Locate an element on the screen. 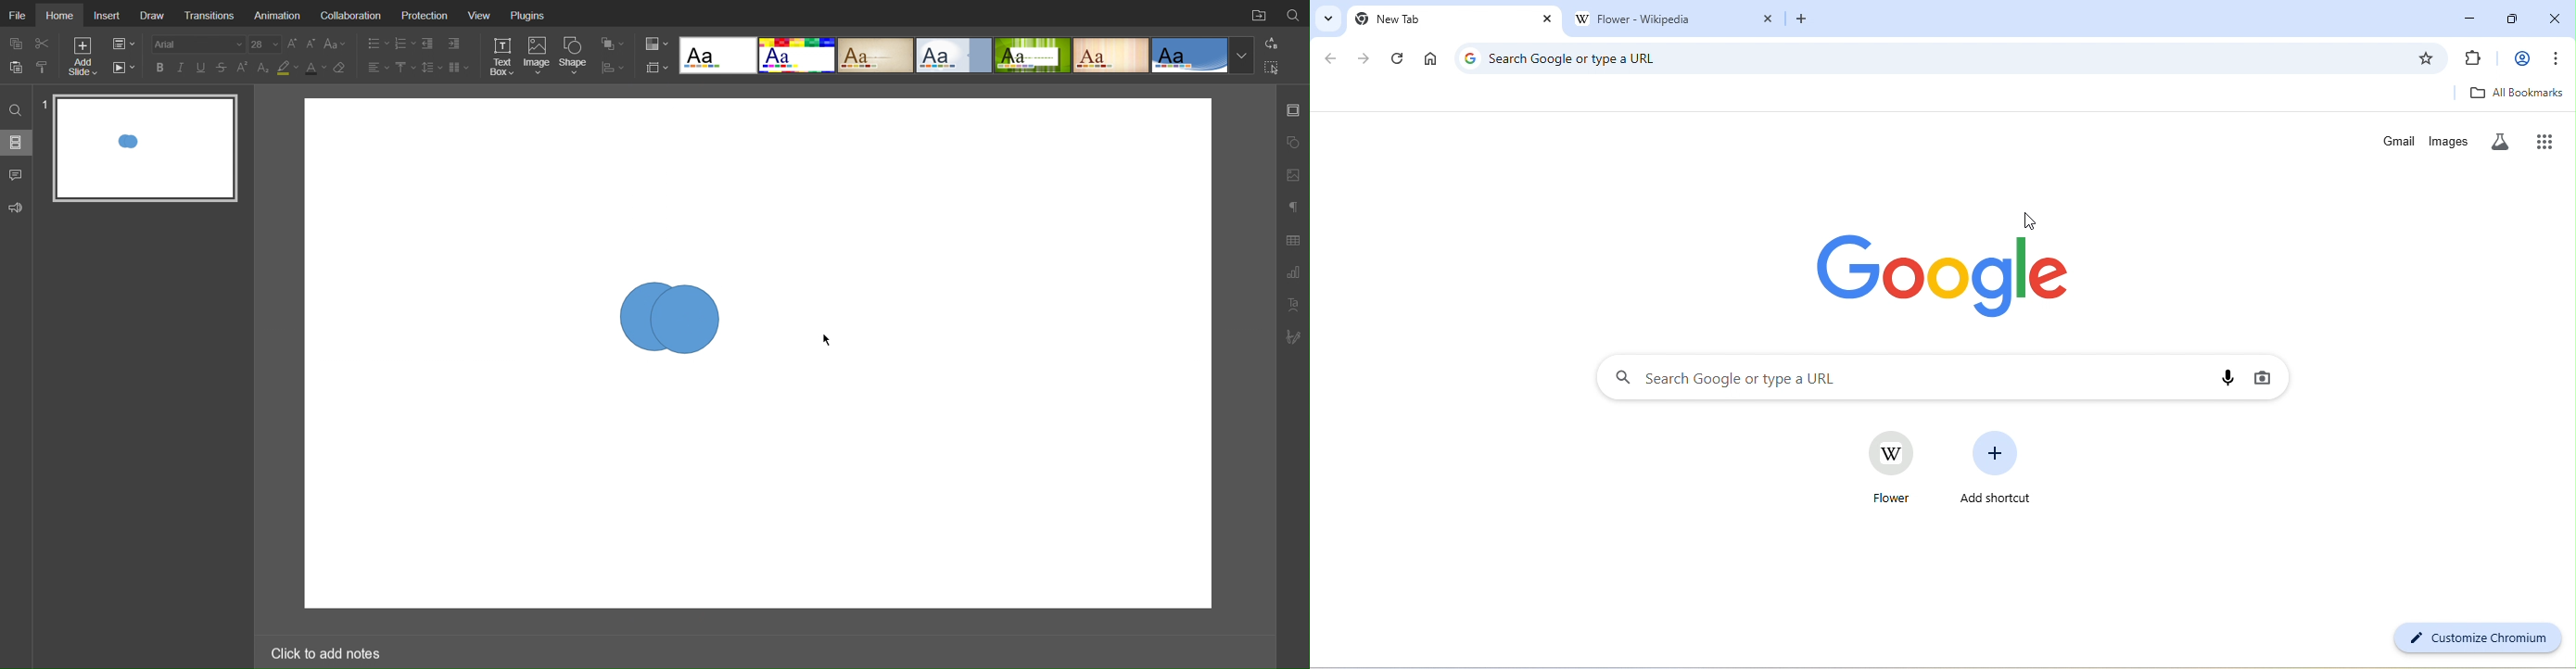  Font Size is located at coordinates (301, 44).